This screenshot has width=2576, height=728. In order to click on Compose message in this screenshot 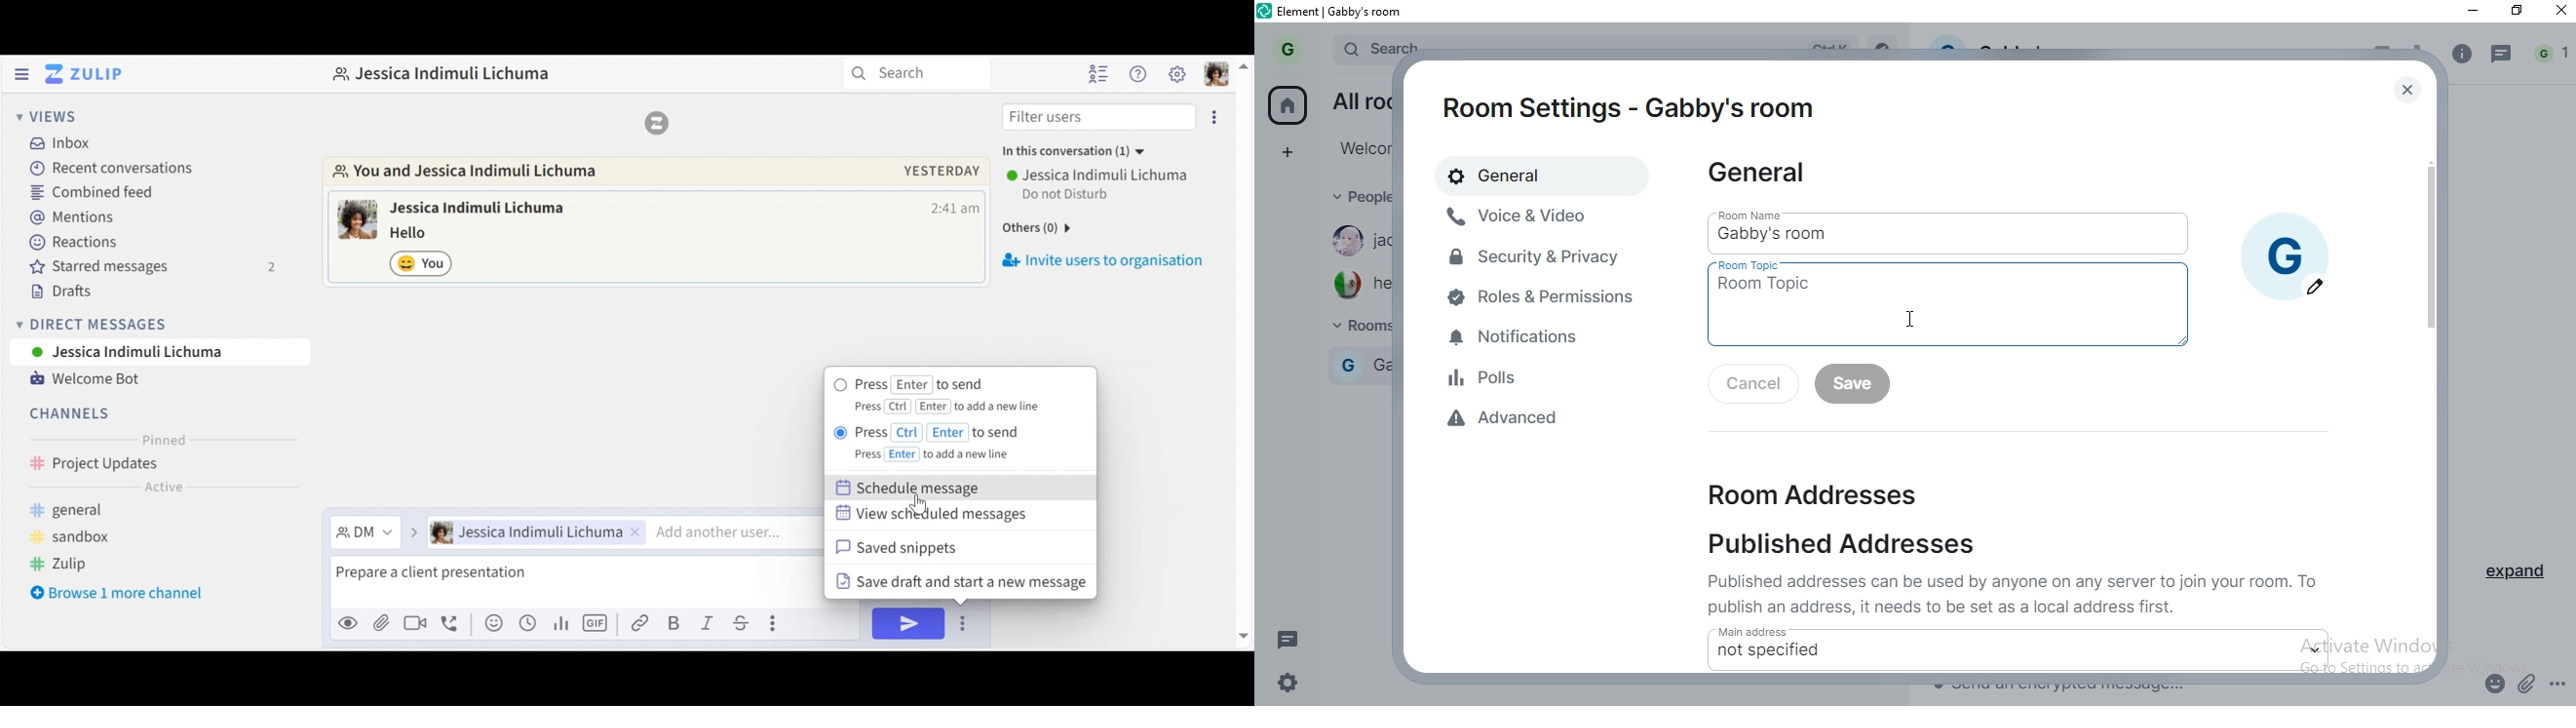, I will do `click(574, 584)`.